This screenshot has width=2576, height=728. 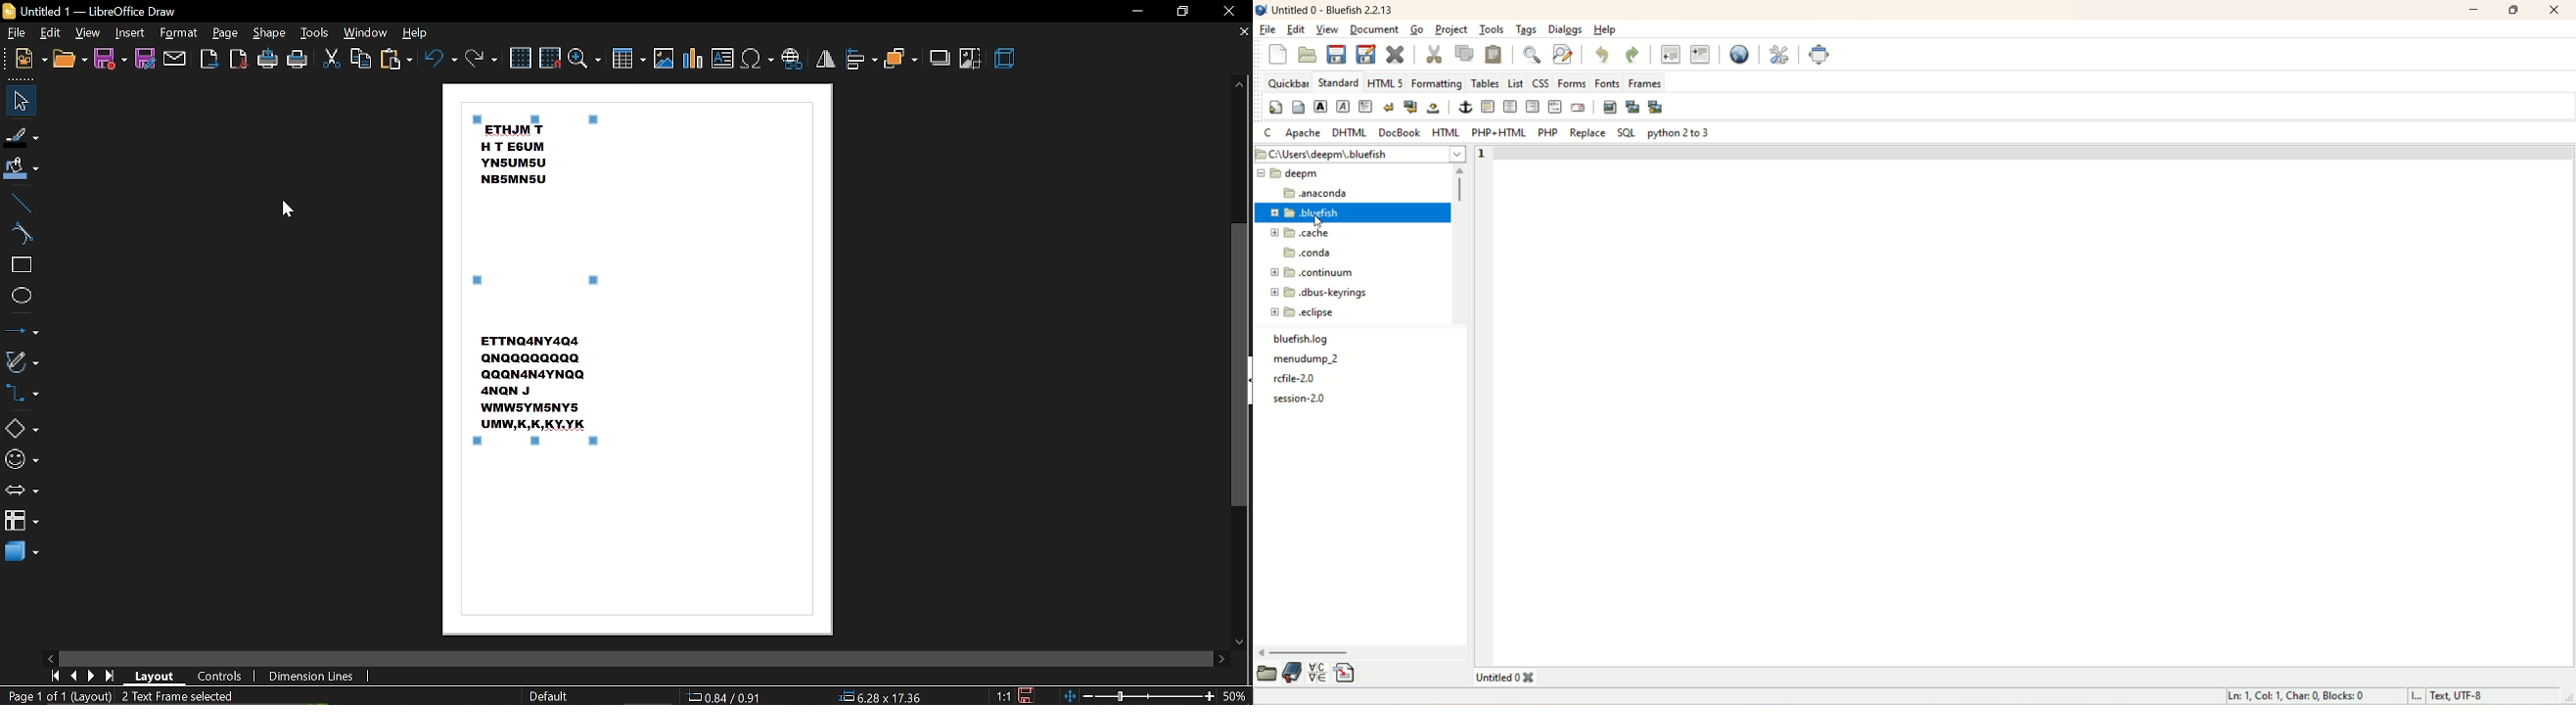 What do you see at coordinates (664, 59) in the screenshot?
I see `insert image` at bounding box center [664, 59].